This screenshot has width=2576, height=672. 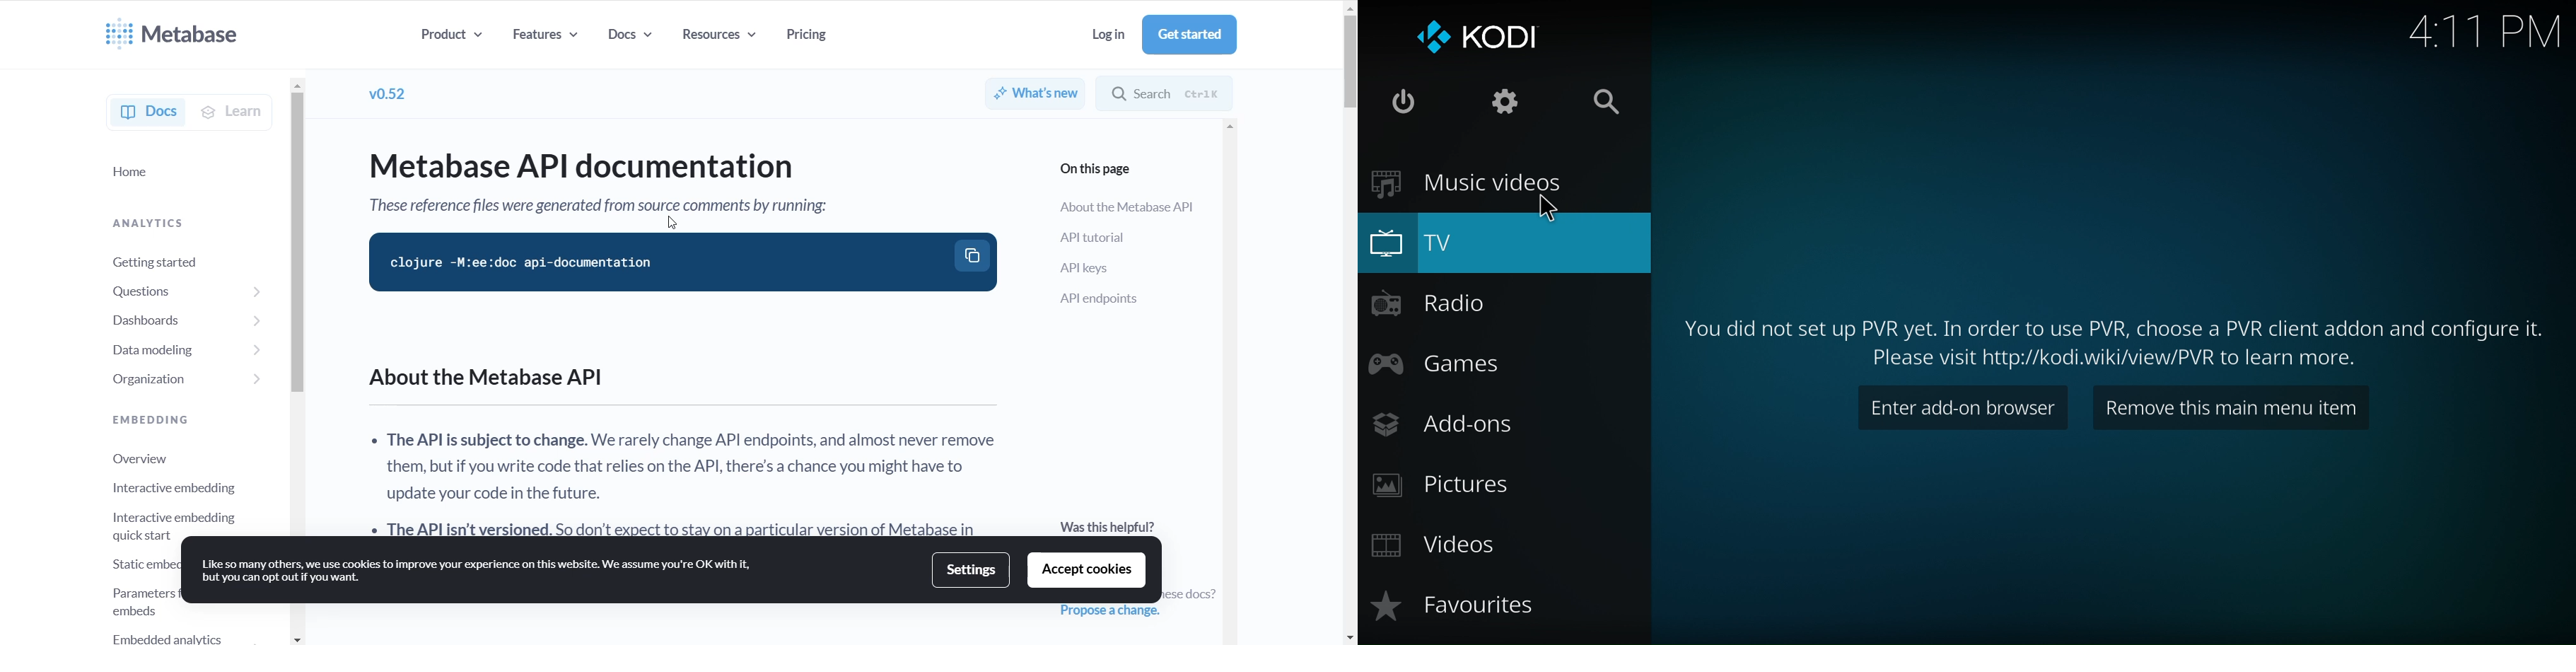 I want to click on heading, so click(x=639, y=169).